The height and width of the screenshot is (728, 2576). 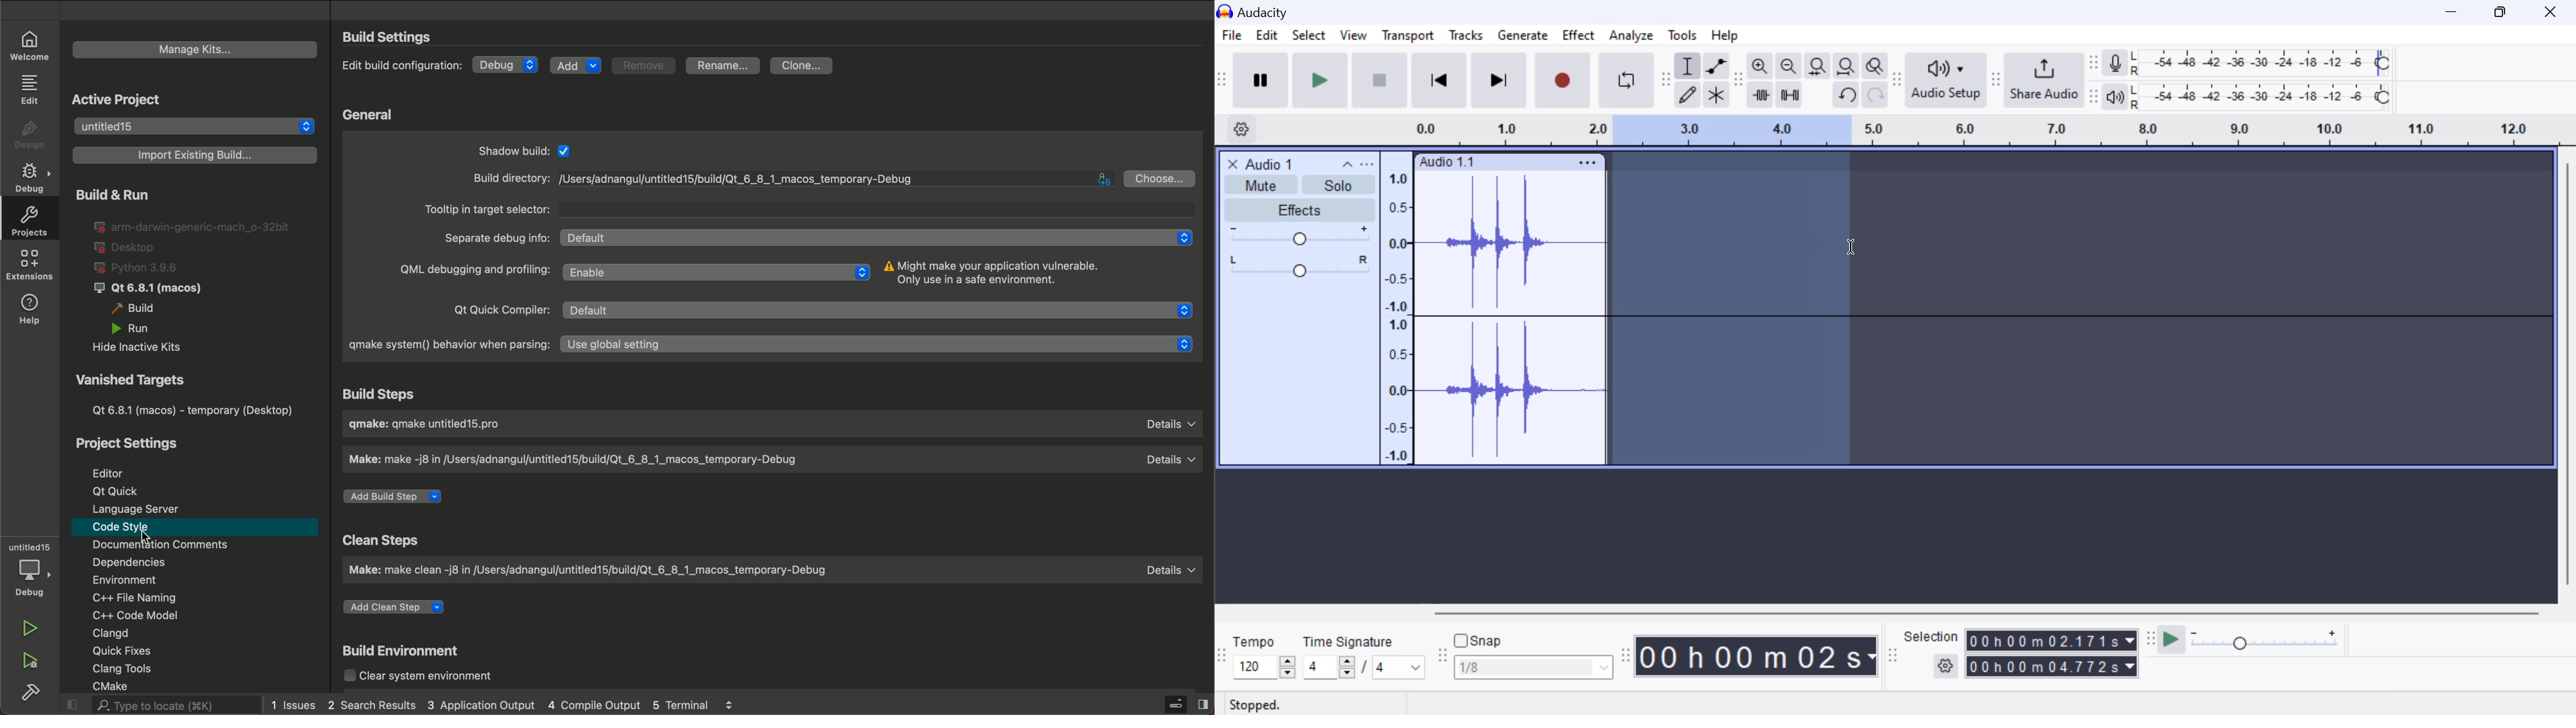 I want to click on environment, so click(x=147, y=579).